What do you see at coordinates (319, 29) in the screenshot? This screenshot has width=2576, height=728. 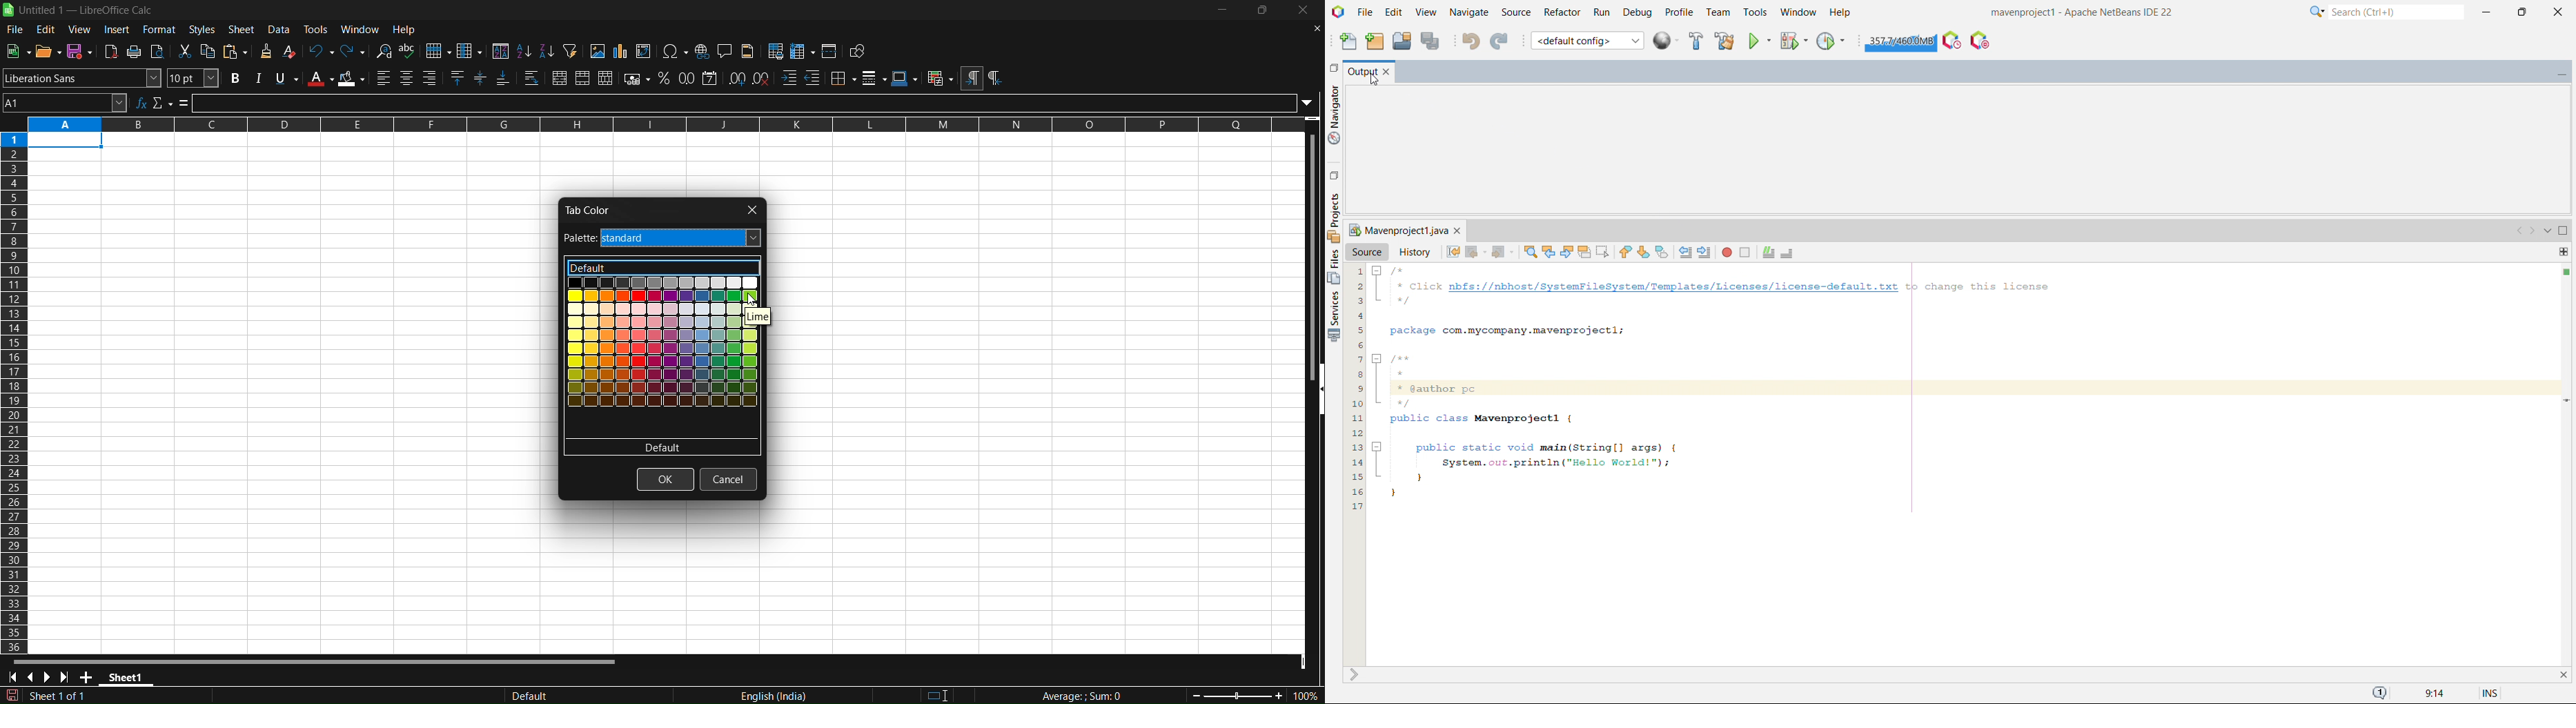 I see `tools` at bounding box center [319, 29].